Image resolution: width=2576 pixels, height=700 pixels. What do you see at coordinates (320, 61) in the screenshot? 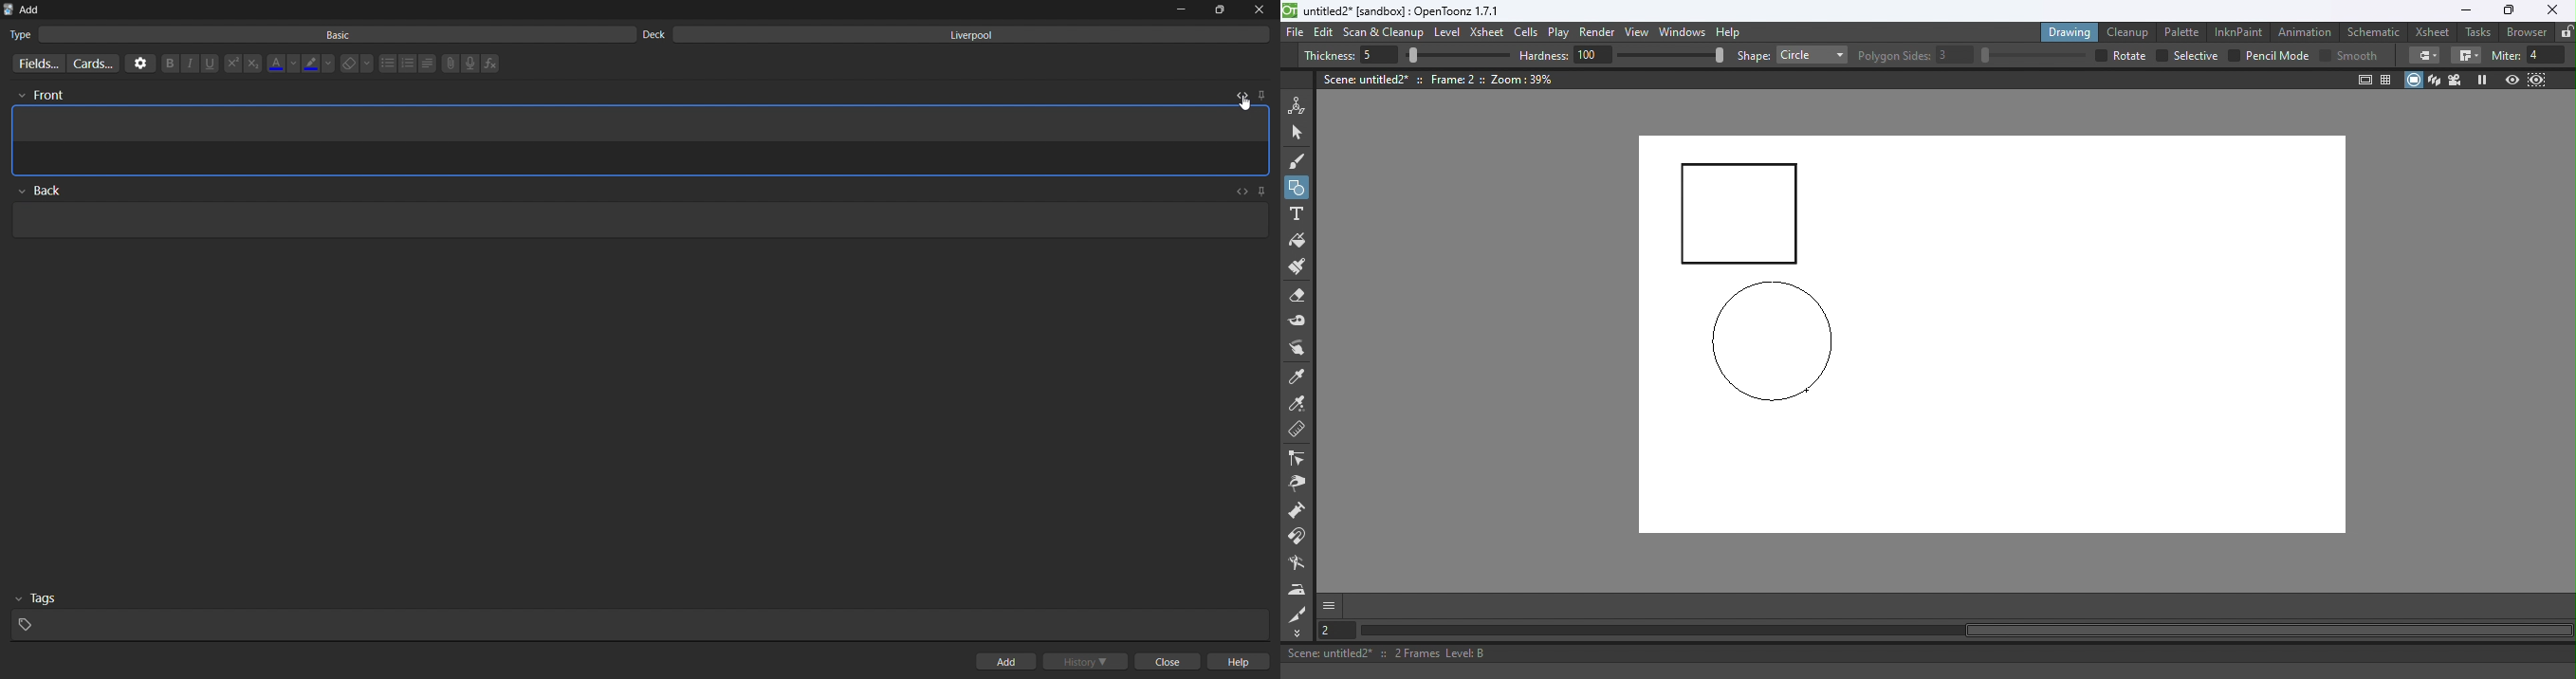
I see `highlight color` at bounding box center [320, 61].